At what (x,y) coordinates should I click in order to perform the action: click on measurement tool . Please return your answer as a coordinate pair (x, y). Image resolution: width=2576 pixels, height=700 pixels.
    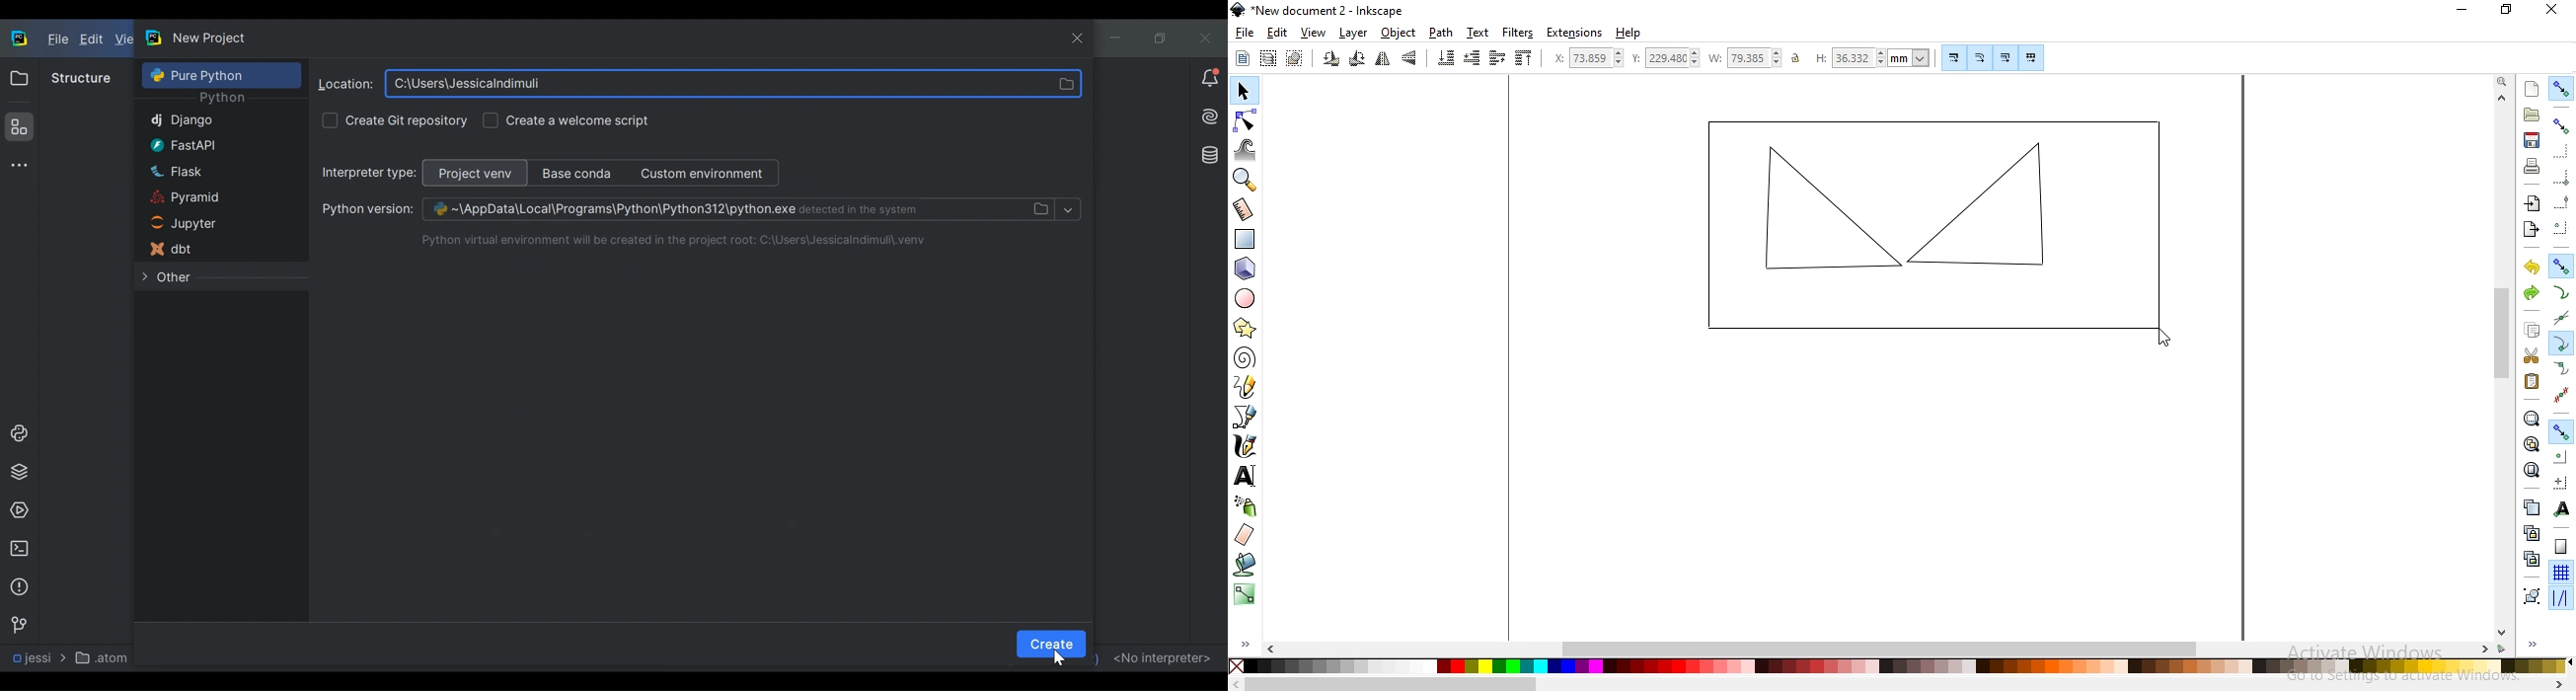
    Looking at the image, I should click on (1244, 209).